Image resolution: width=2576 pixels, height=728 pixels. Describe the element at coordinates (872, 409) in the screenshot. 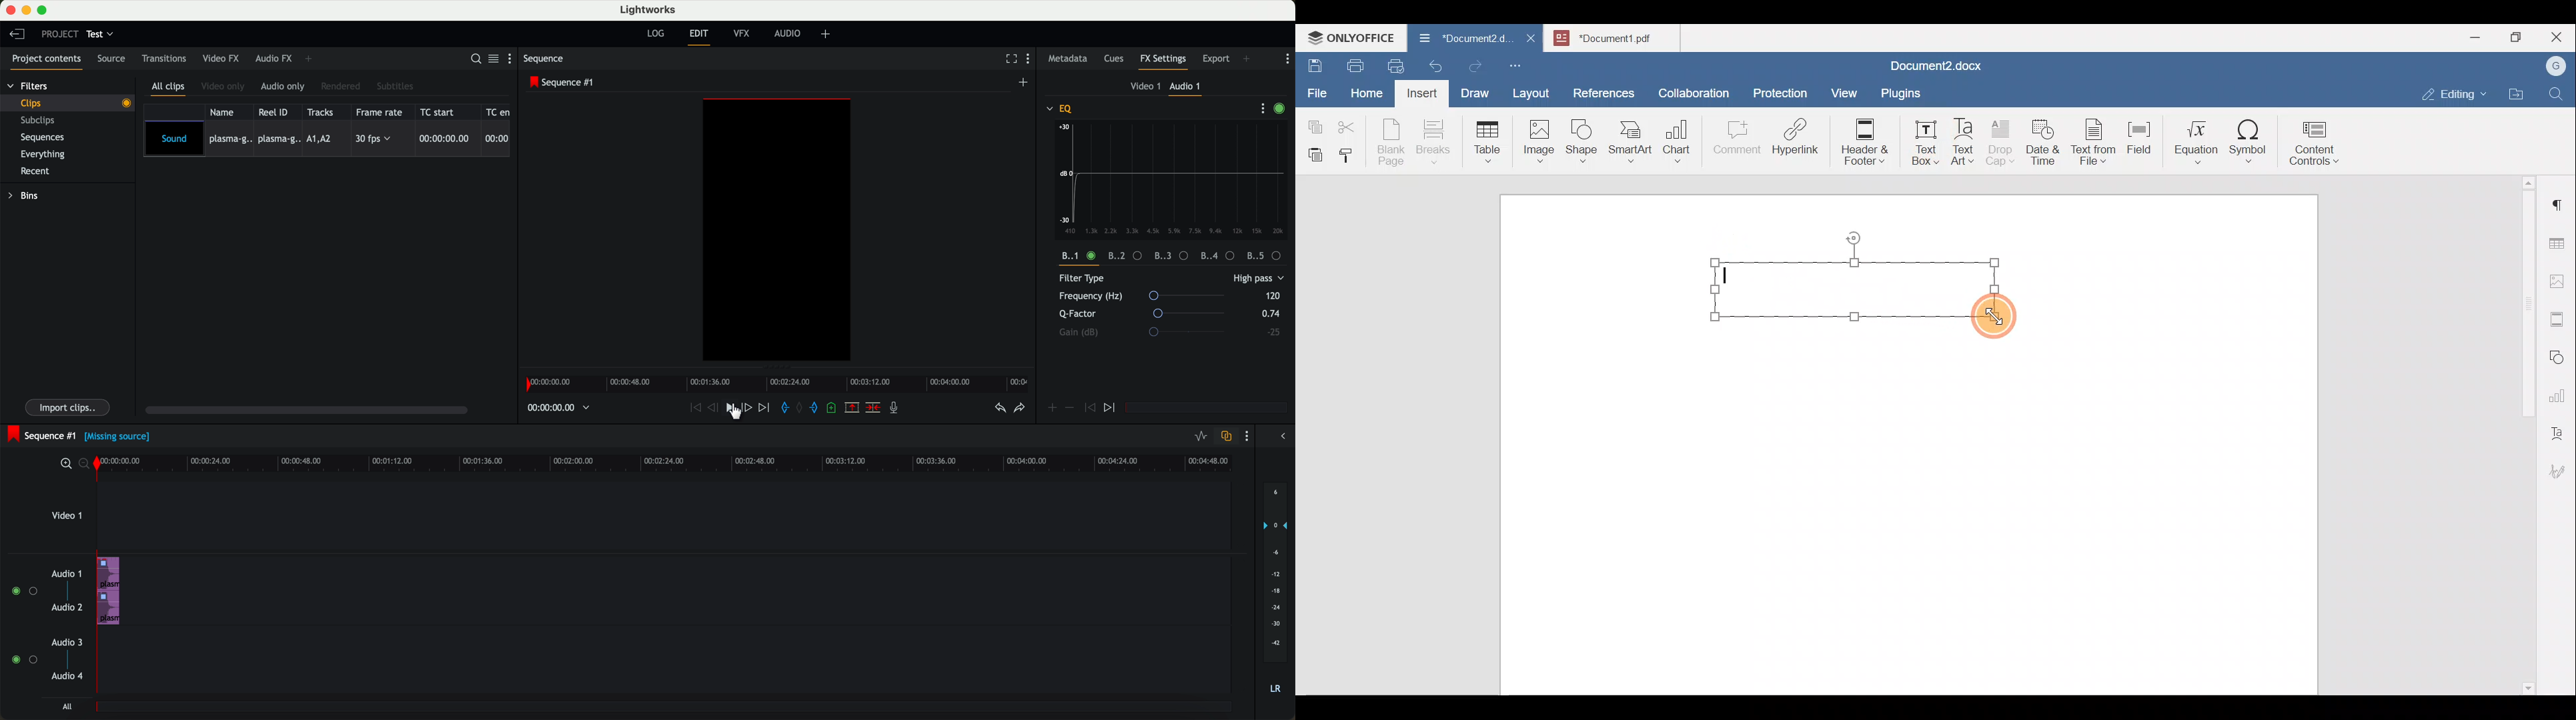

I see `delete/cut` at that location.